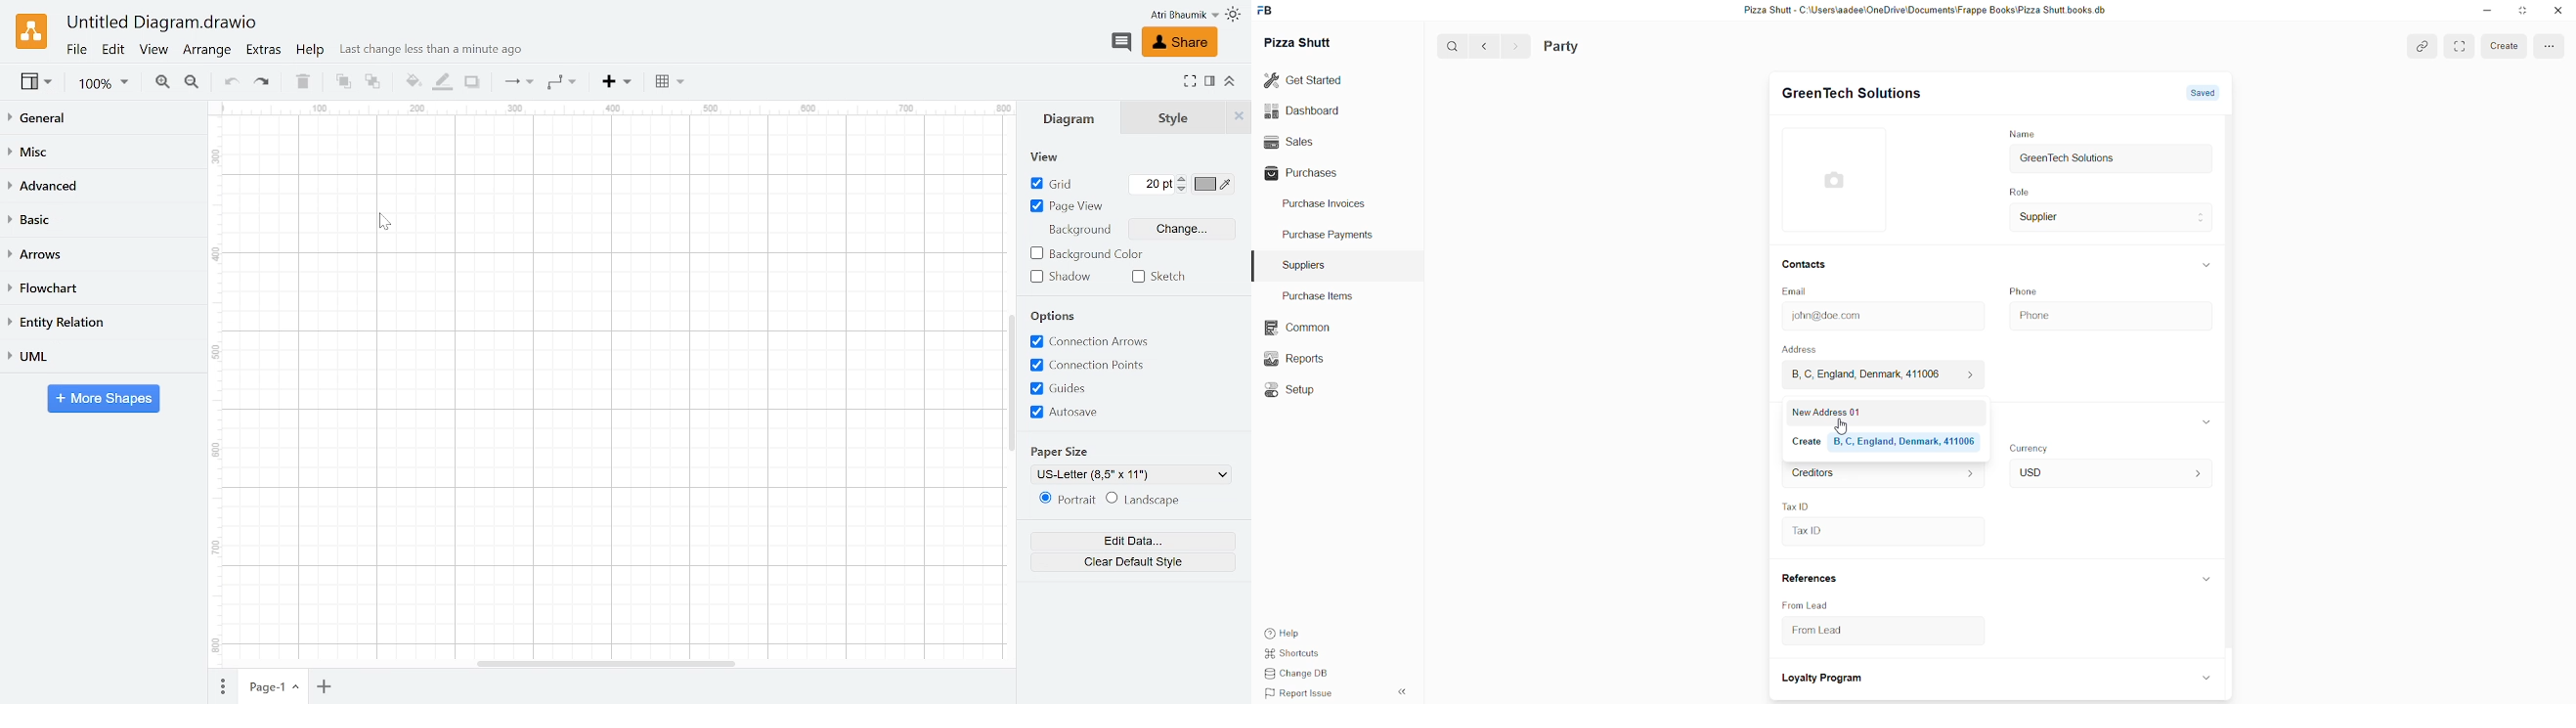 The image size is (2576, 728). Describe the element at coordinates (1181, 42) in the screenshot. I see `Share` at that location.